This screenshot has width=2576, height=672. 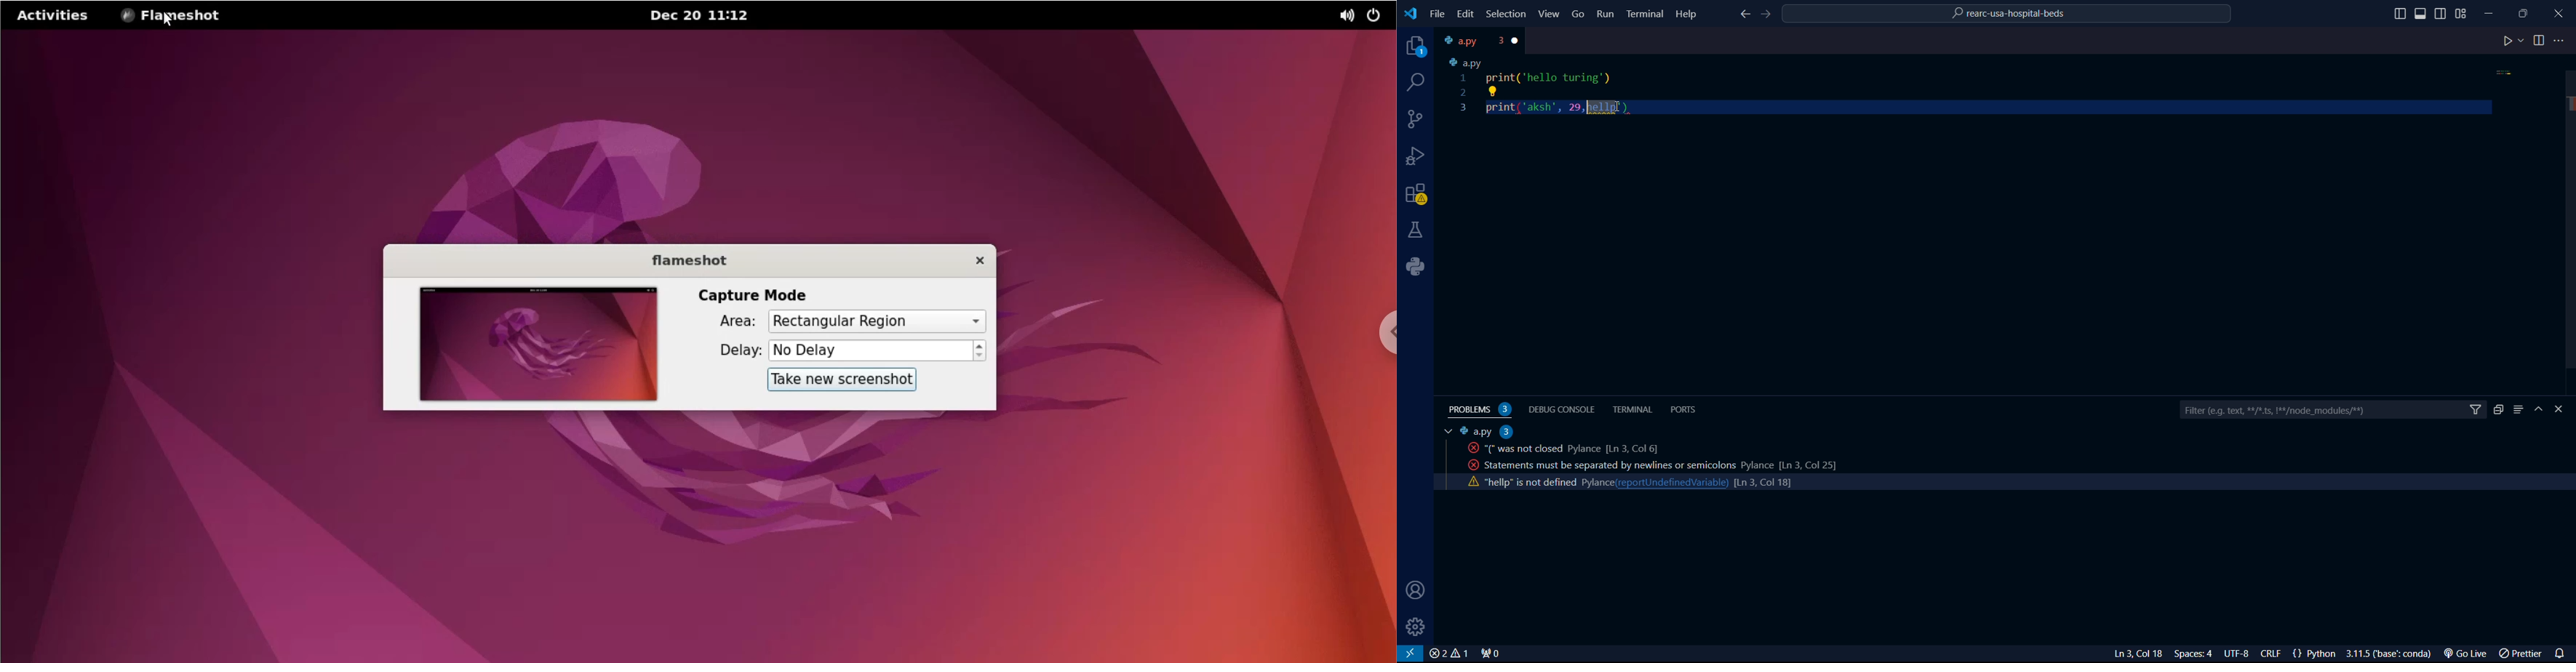 I want to click on View, so click(x=1550, y=14).